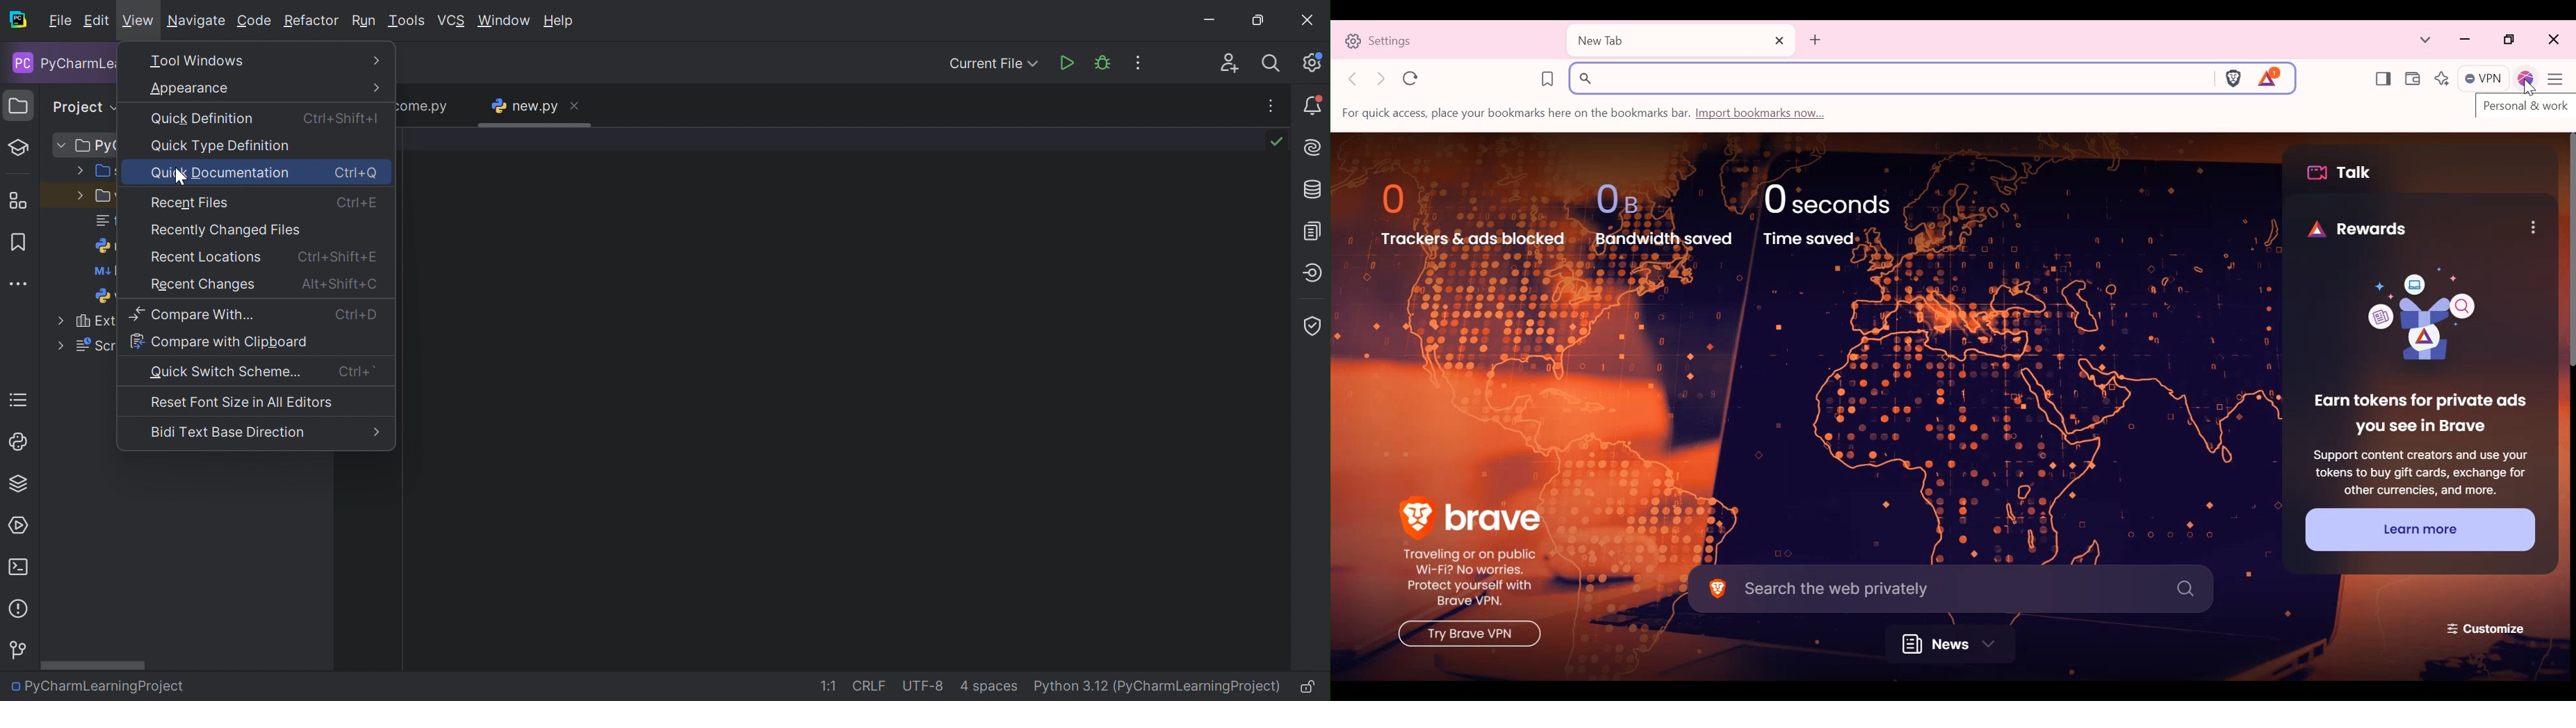 This screenshot has height=728, width=2576. I want to click on Edit, so click(96, 22).